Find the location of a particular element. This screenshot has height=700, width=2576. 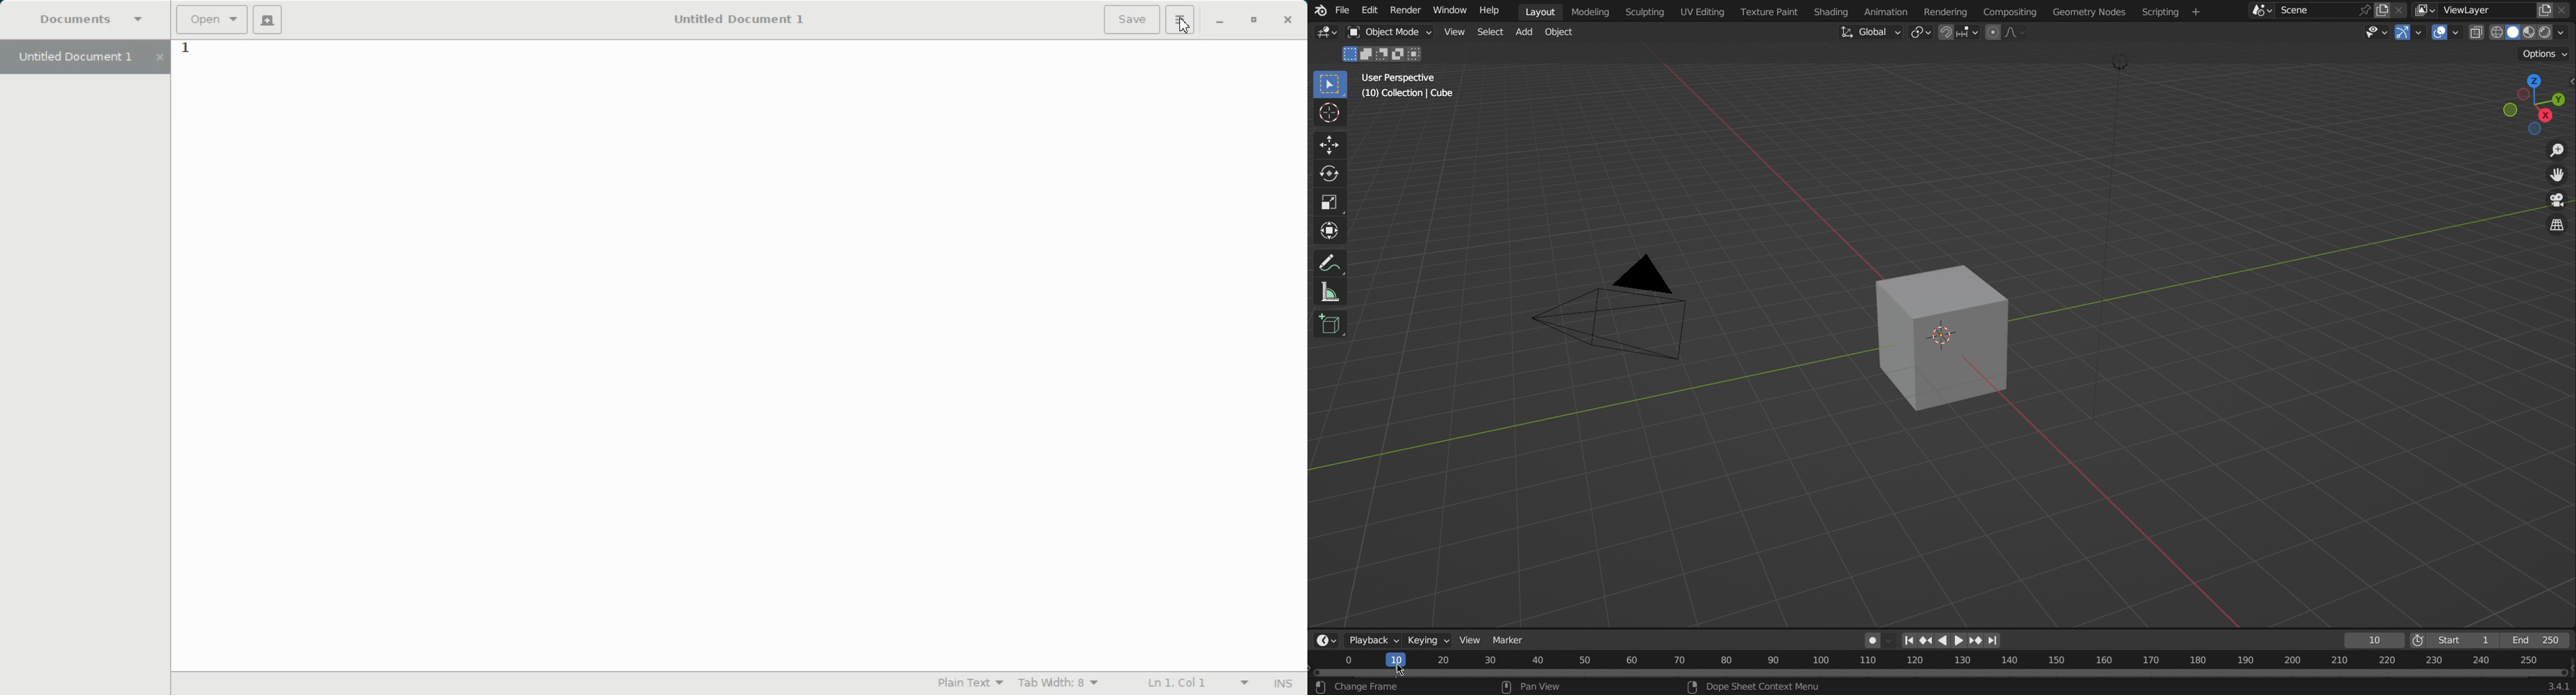

More Scene is located at coordinates (2258, 11).